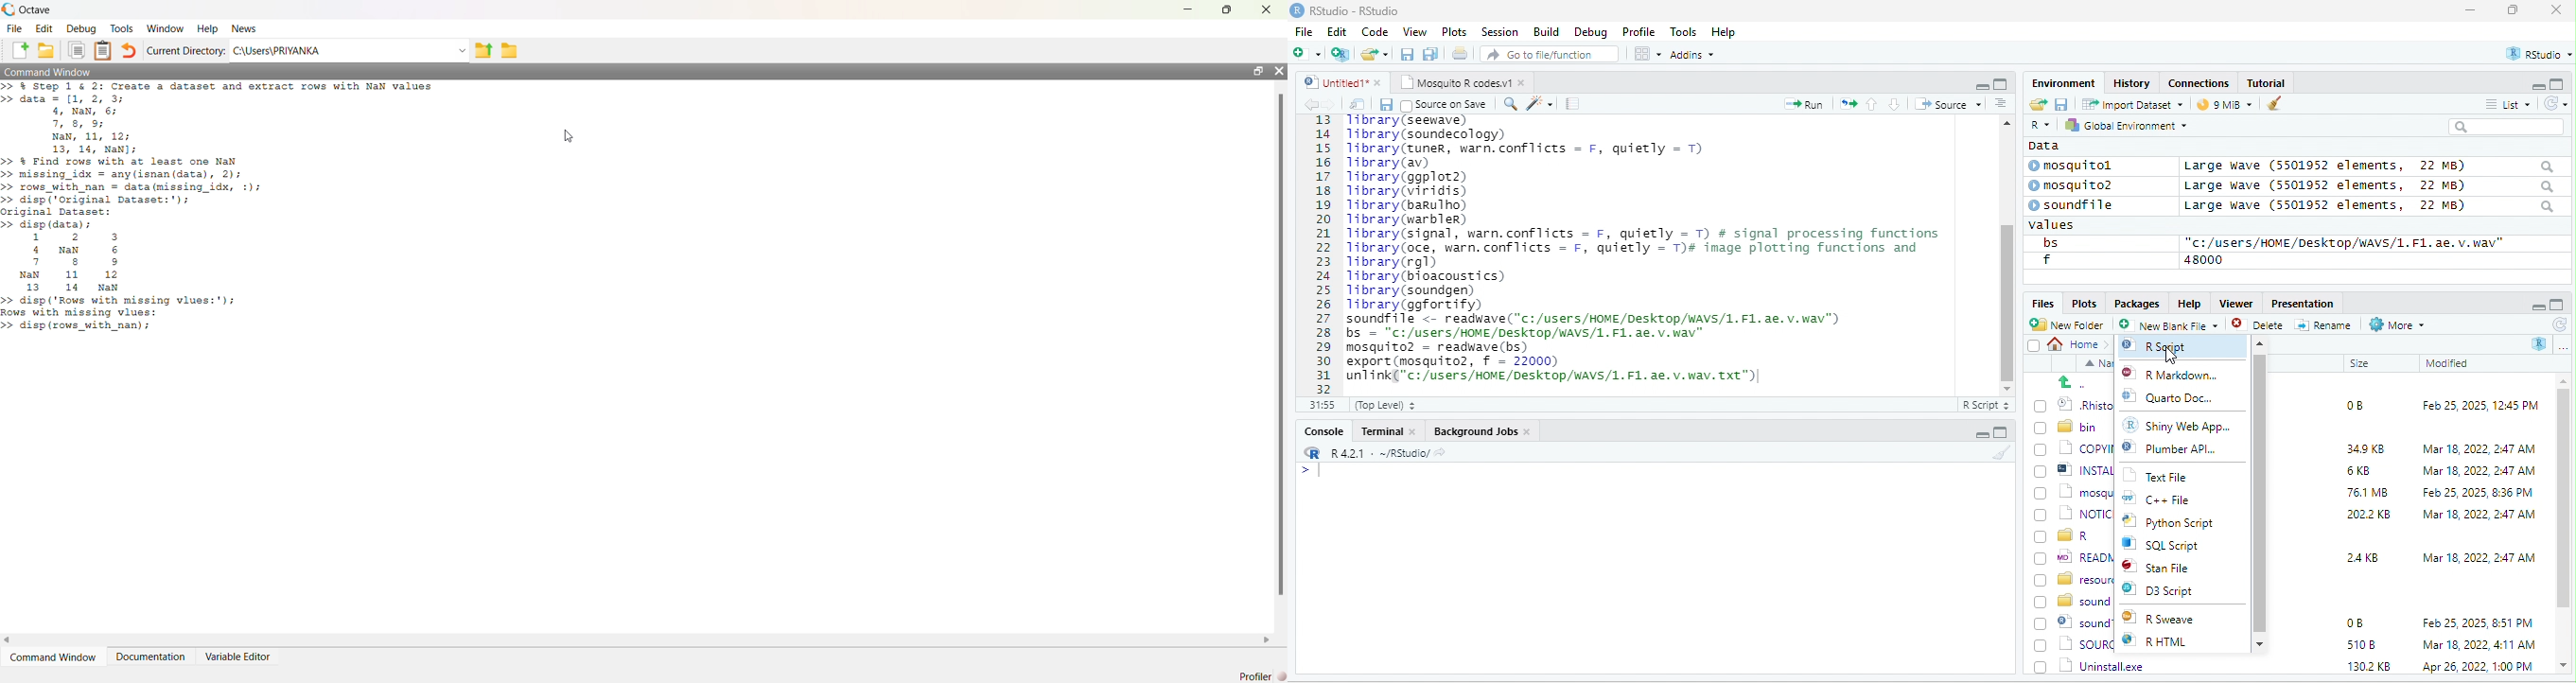  Describe the element at coordinates (2004, 453) in the screenshot. I see `brush` at that location.